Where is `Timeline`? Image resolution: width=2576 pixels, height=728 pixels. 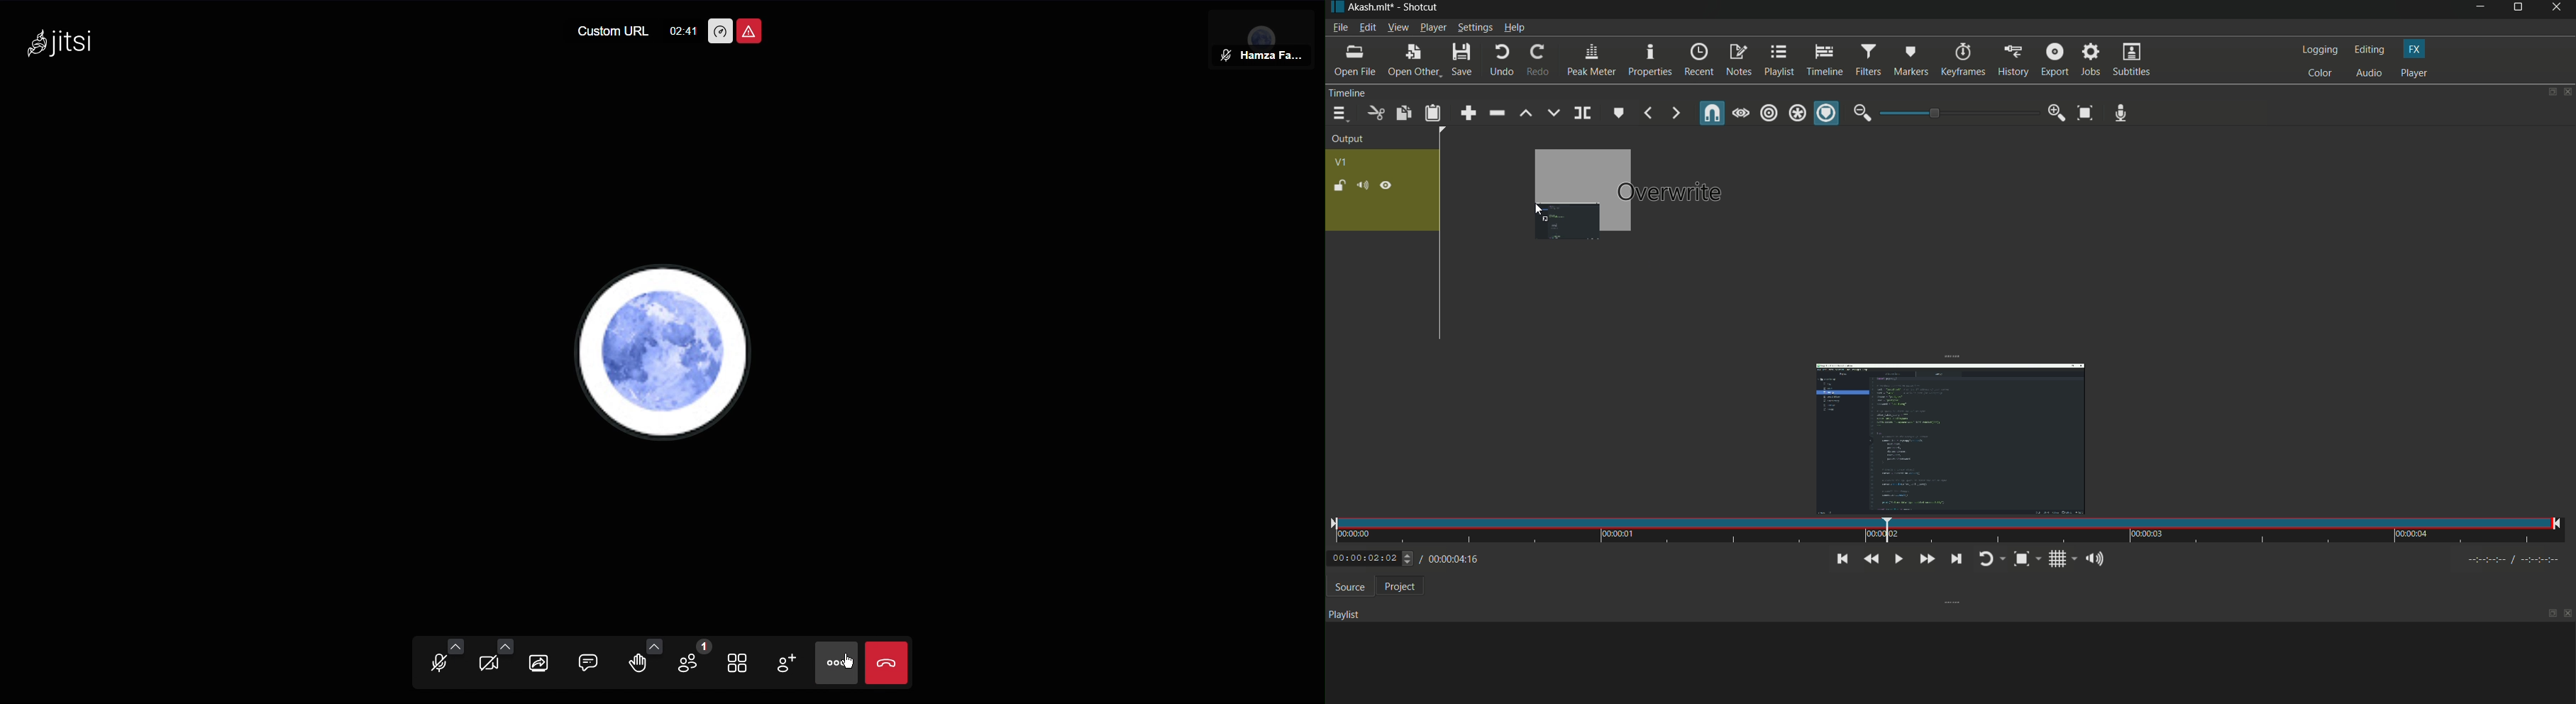
Timeline is located at coordinates (1372, 93).